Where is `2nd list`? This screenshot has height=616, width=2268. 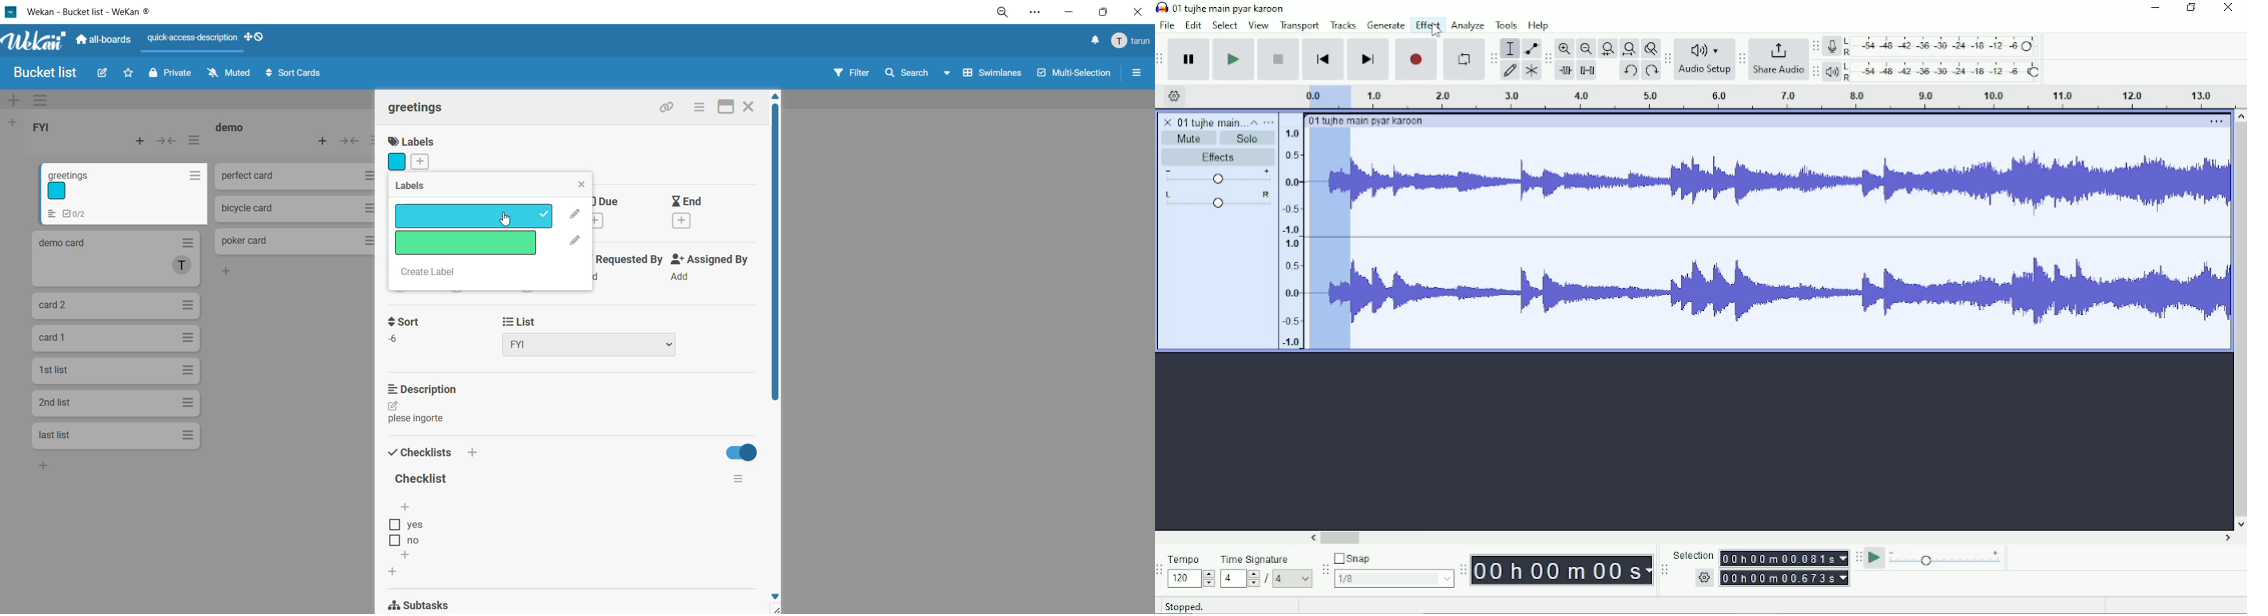 2nd list is located at coordinates (116, 405).